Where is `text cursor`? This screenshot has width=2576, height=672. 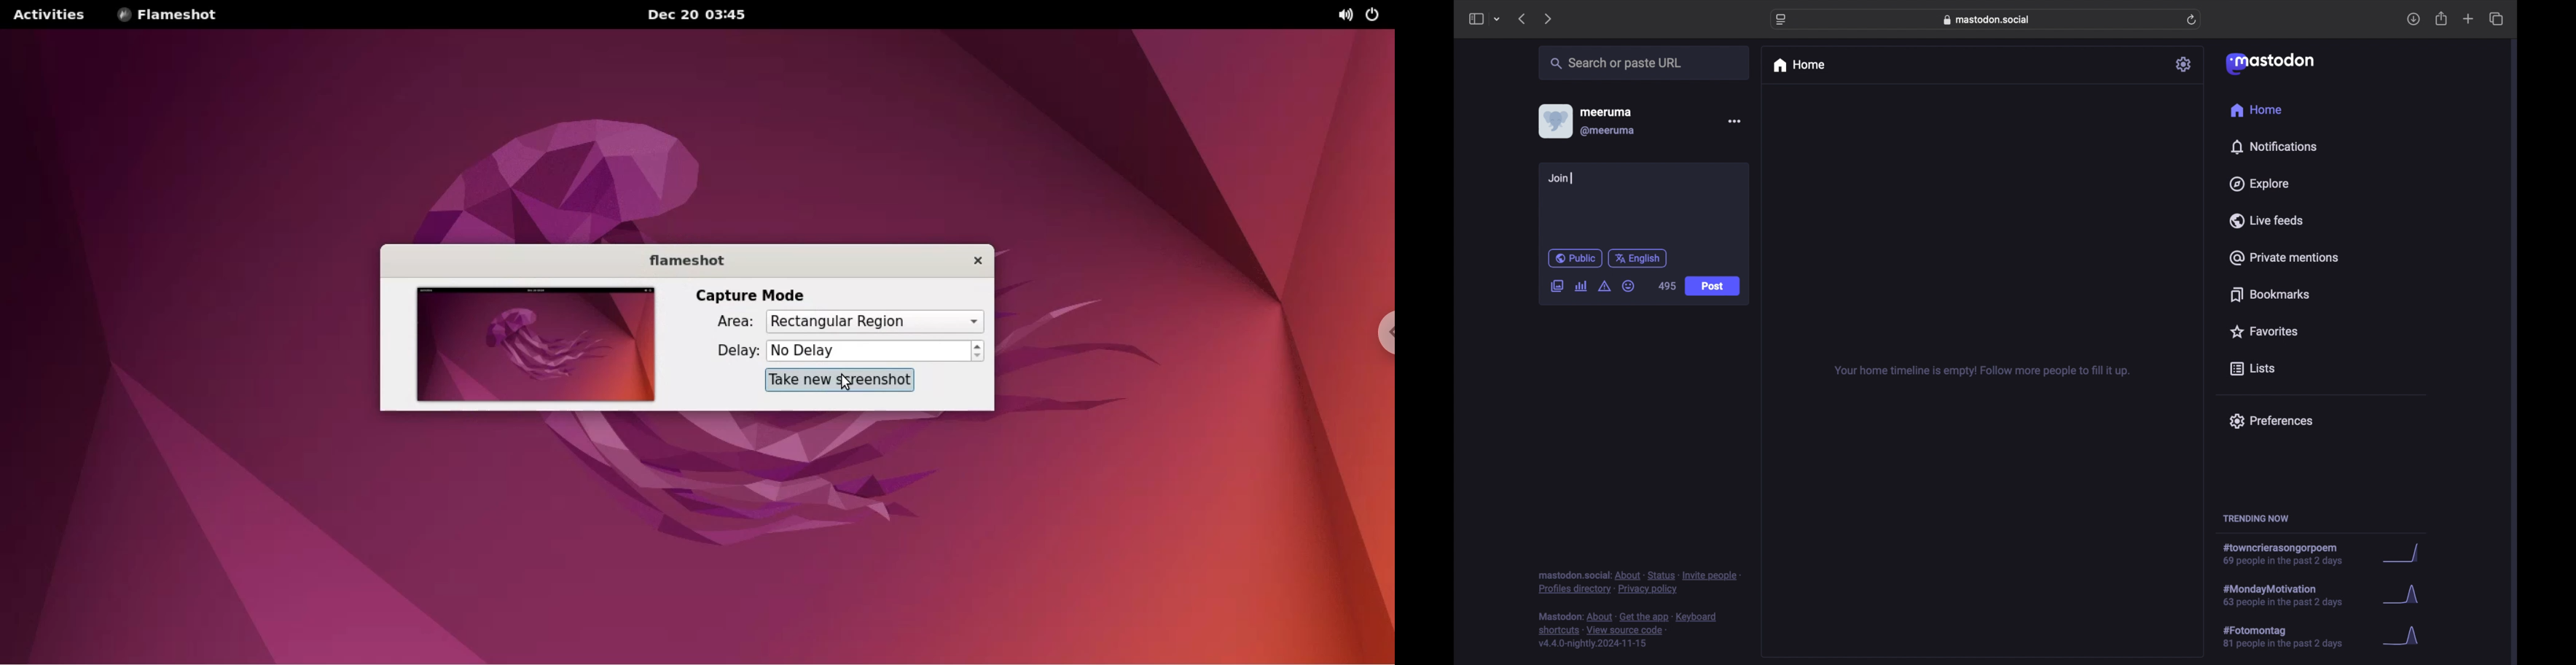 text cursor is located at coordinates (1572, 178).